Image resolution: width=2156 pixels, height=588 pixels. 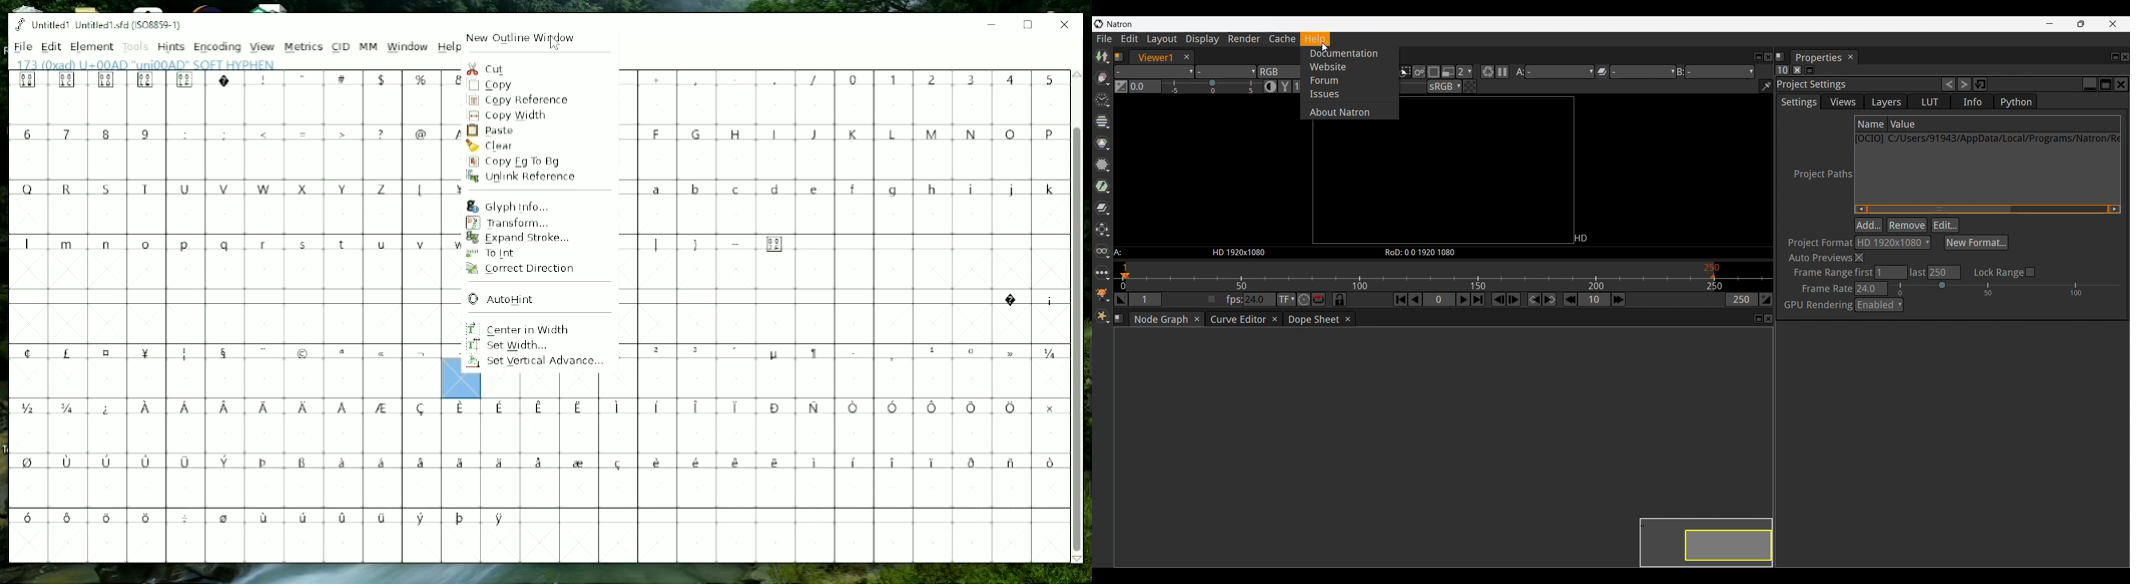 What do you see at coordinates (524, 162) in the screenshot?
I see `Copy Fg To Bg` at bounding box center [524, 162].